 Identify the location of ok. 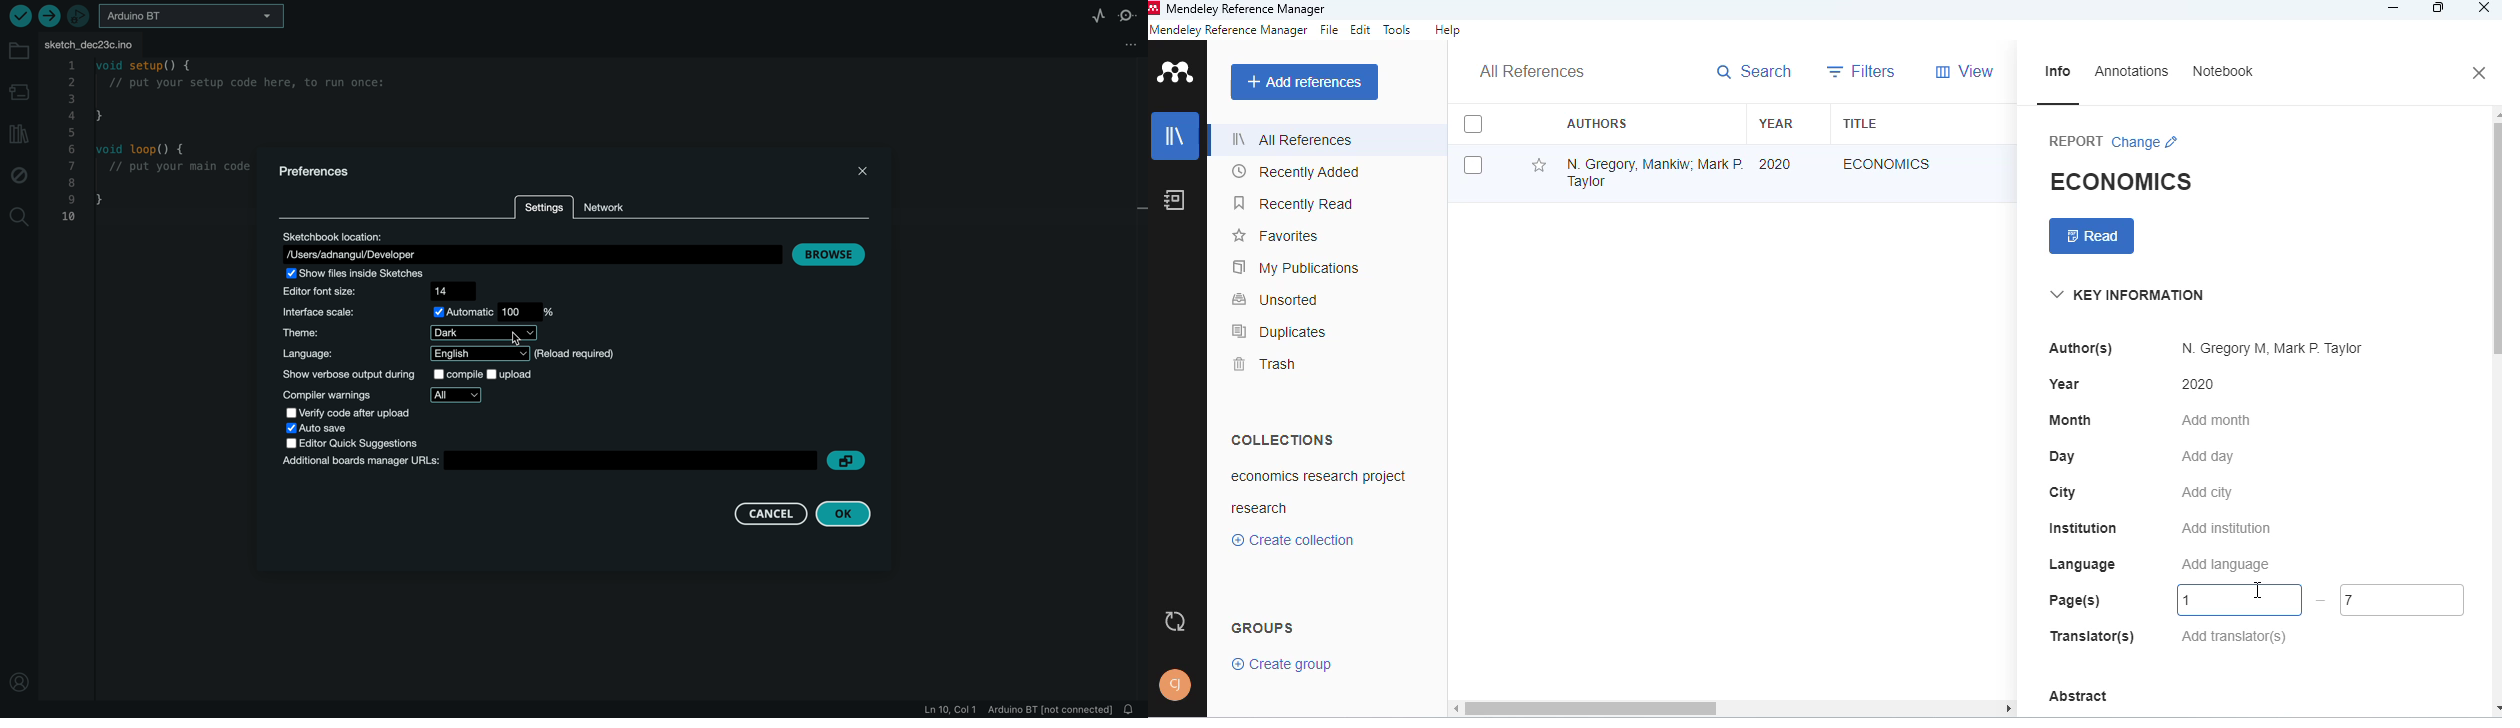
(850, 513).